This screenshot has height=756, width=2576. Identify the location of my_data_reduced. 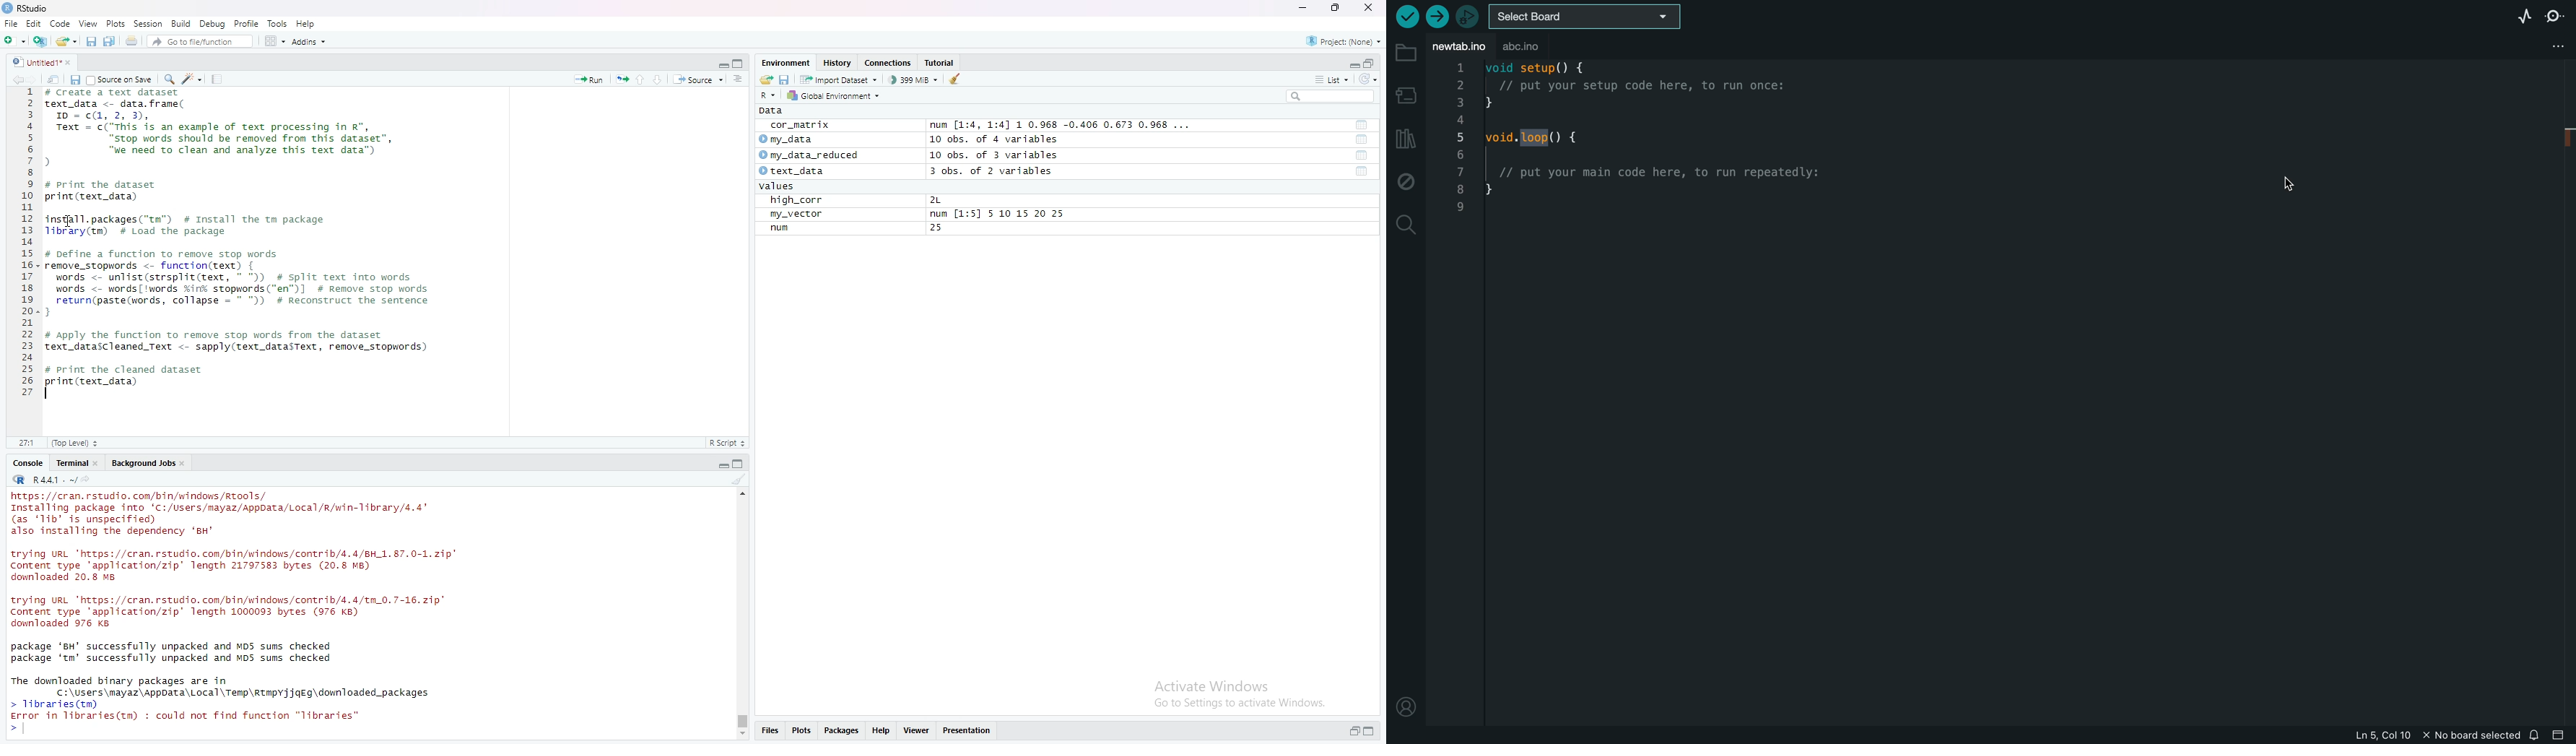
(809, 155).